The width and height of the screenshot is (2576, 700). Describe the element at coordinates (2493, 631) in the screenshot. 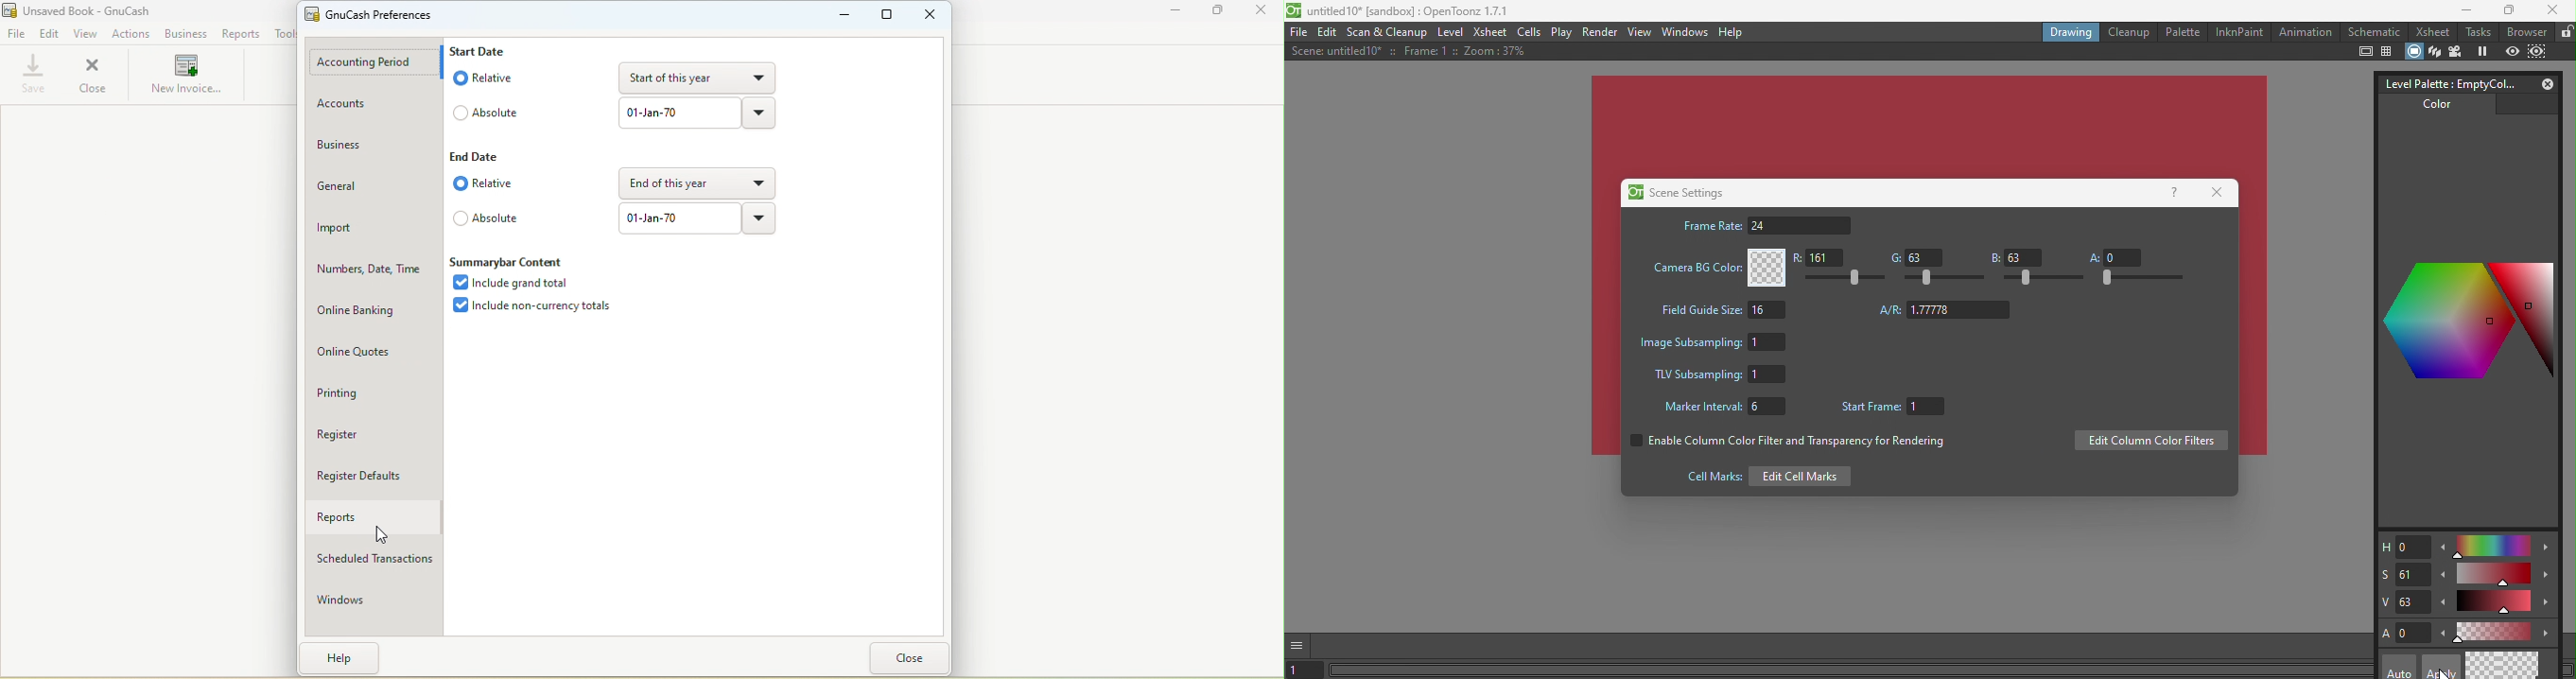

I see `Slide bar` at that location.